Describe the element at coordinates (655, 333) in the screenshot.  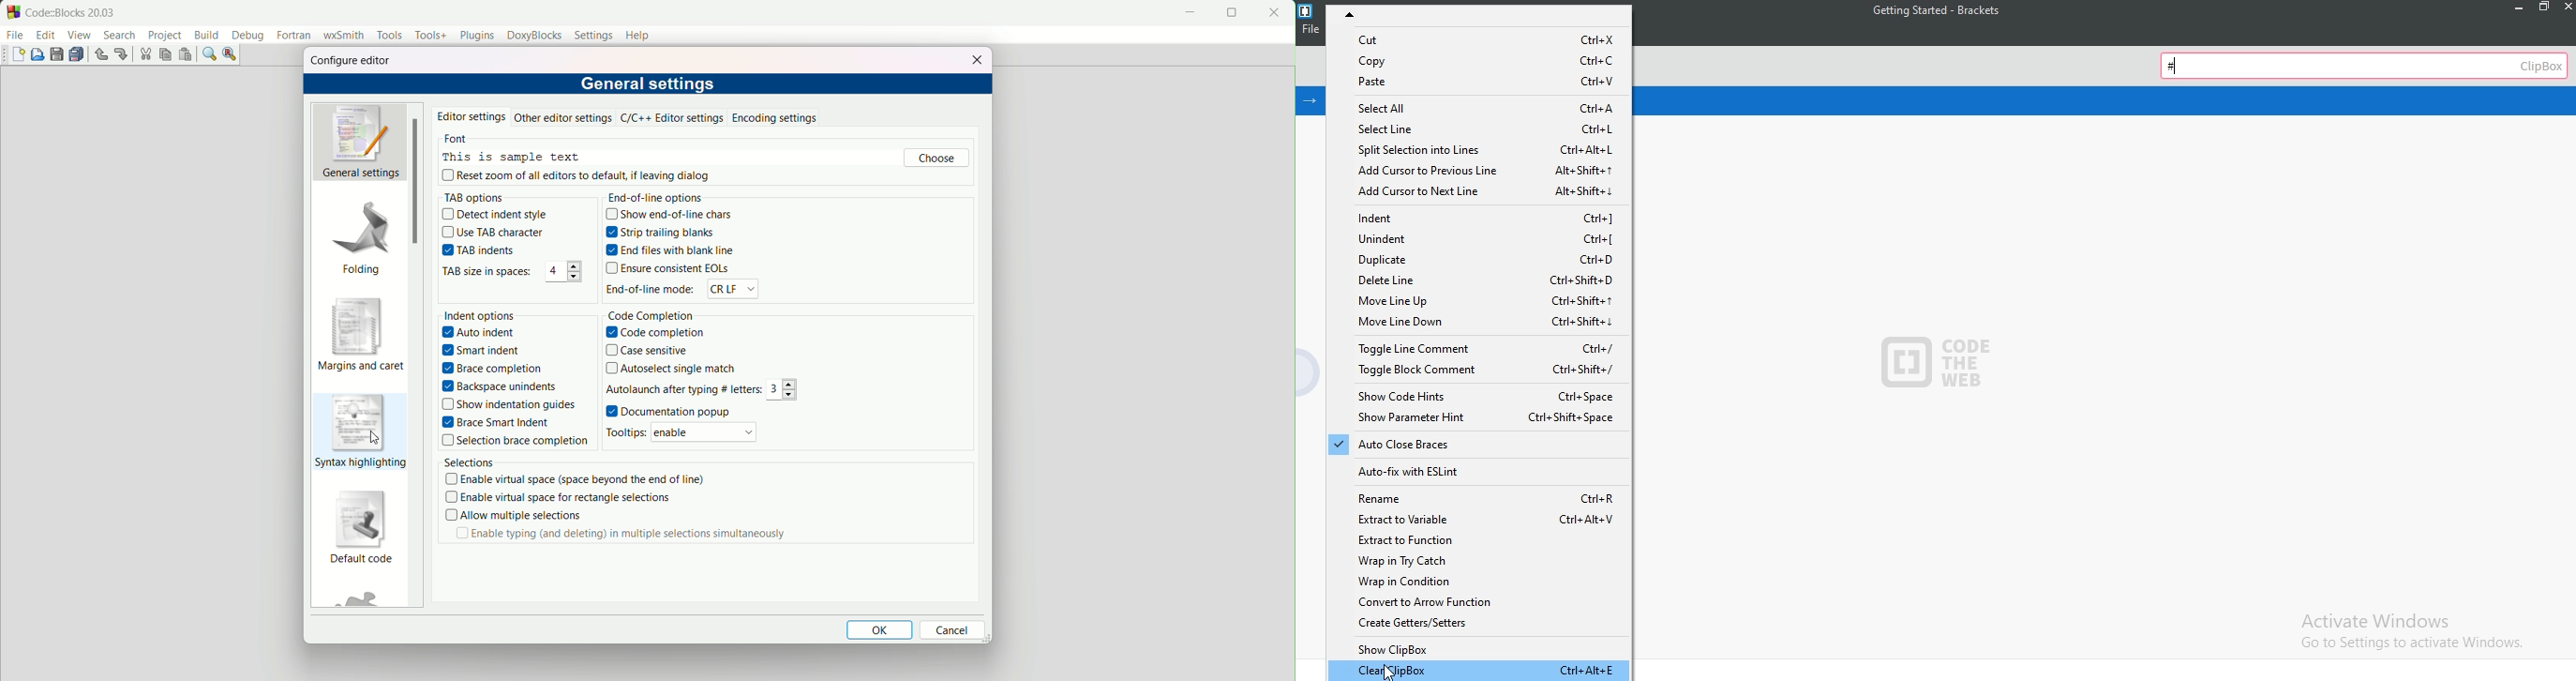
I see `code completion` at that location.